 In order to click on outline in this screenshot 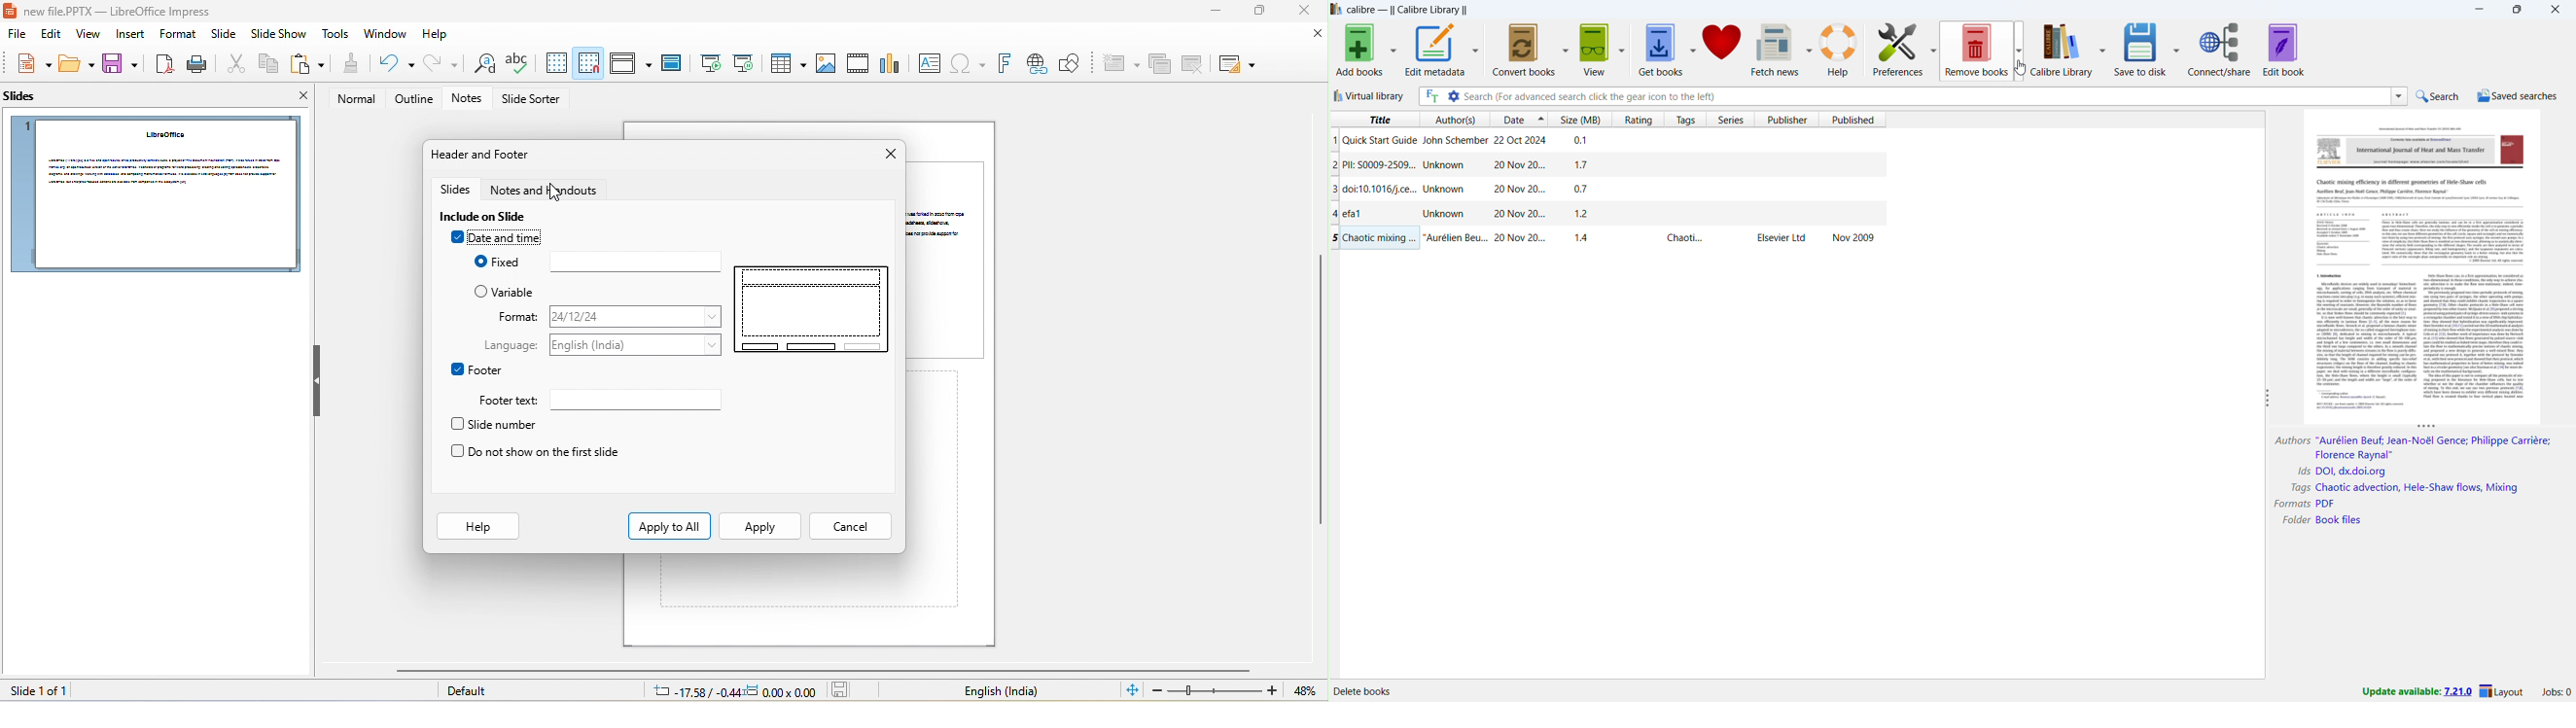, I will do `click(414, 99)`.